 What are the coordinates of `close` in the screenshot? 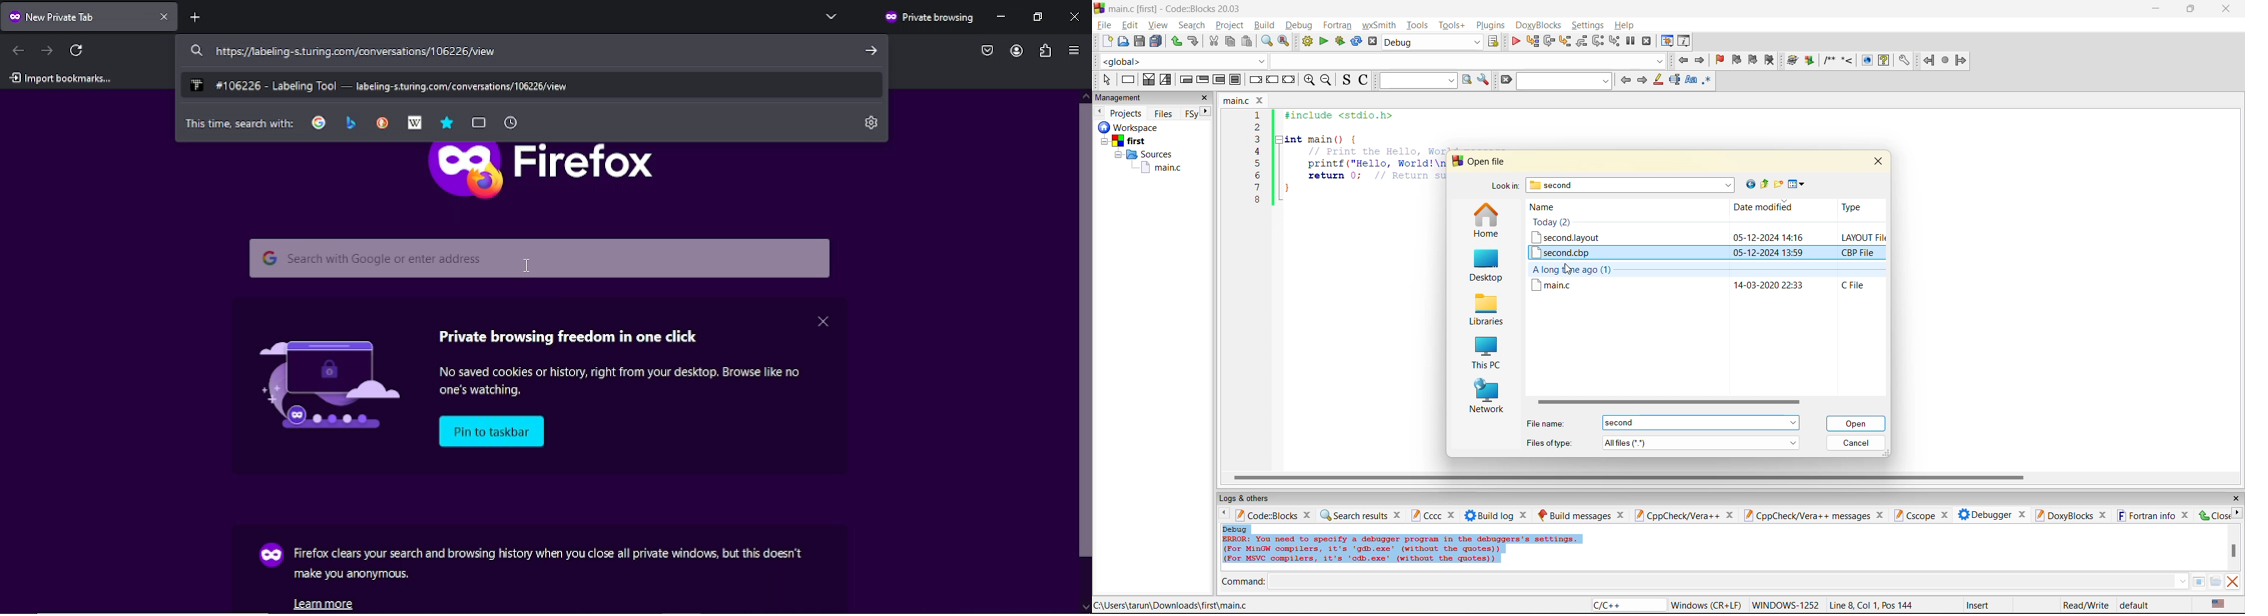 It's located at (1525, 515).